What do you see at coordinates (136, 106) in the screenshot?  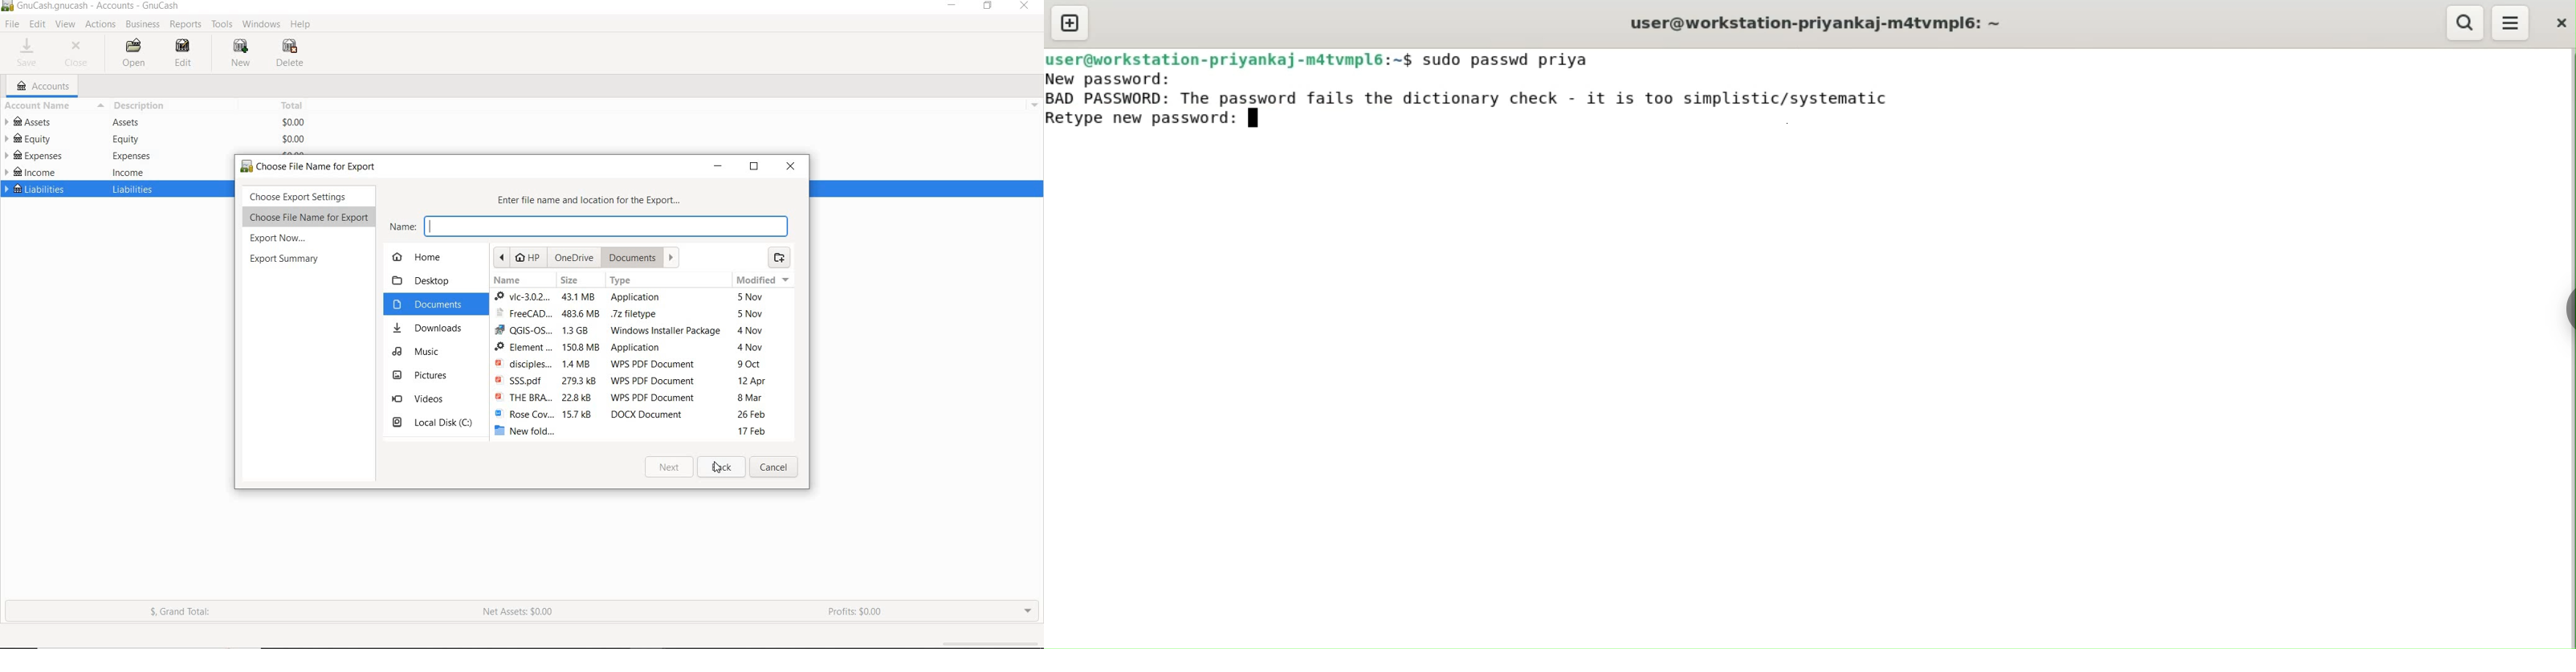 I see `DESCRIPTION` at bounding box center [136, 106].